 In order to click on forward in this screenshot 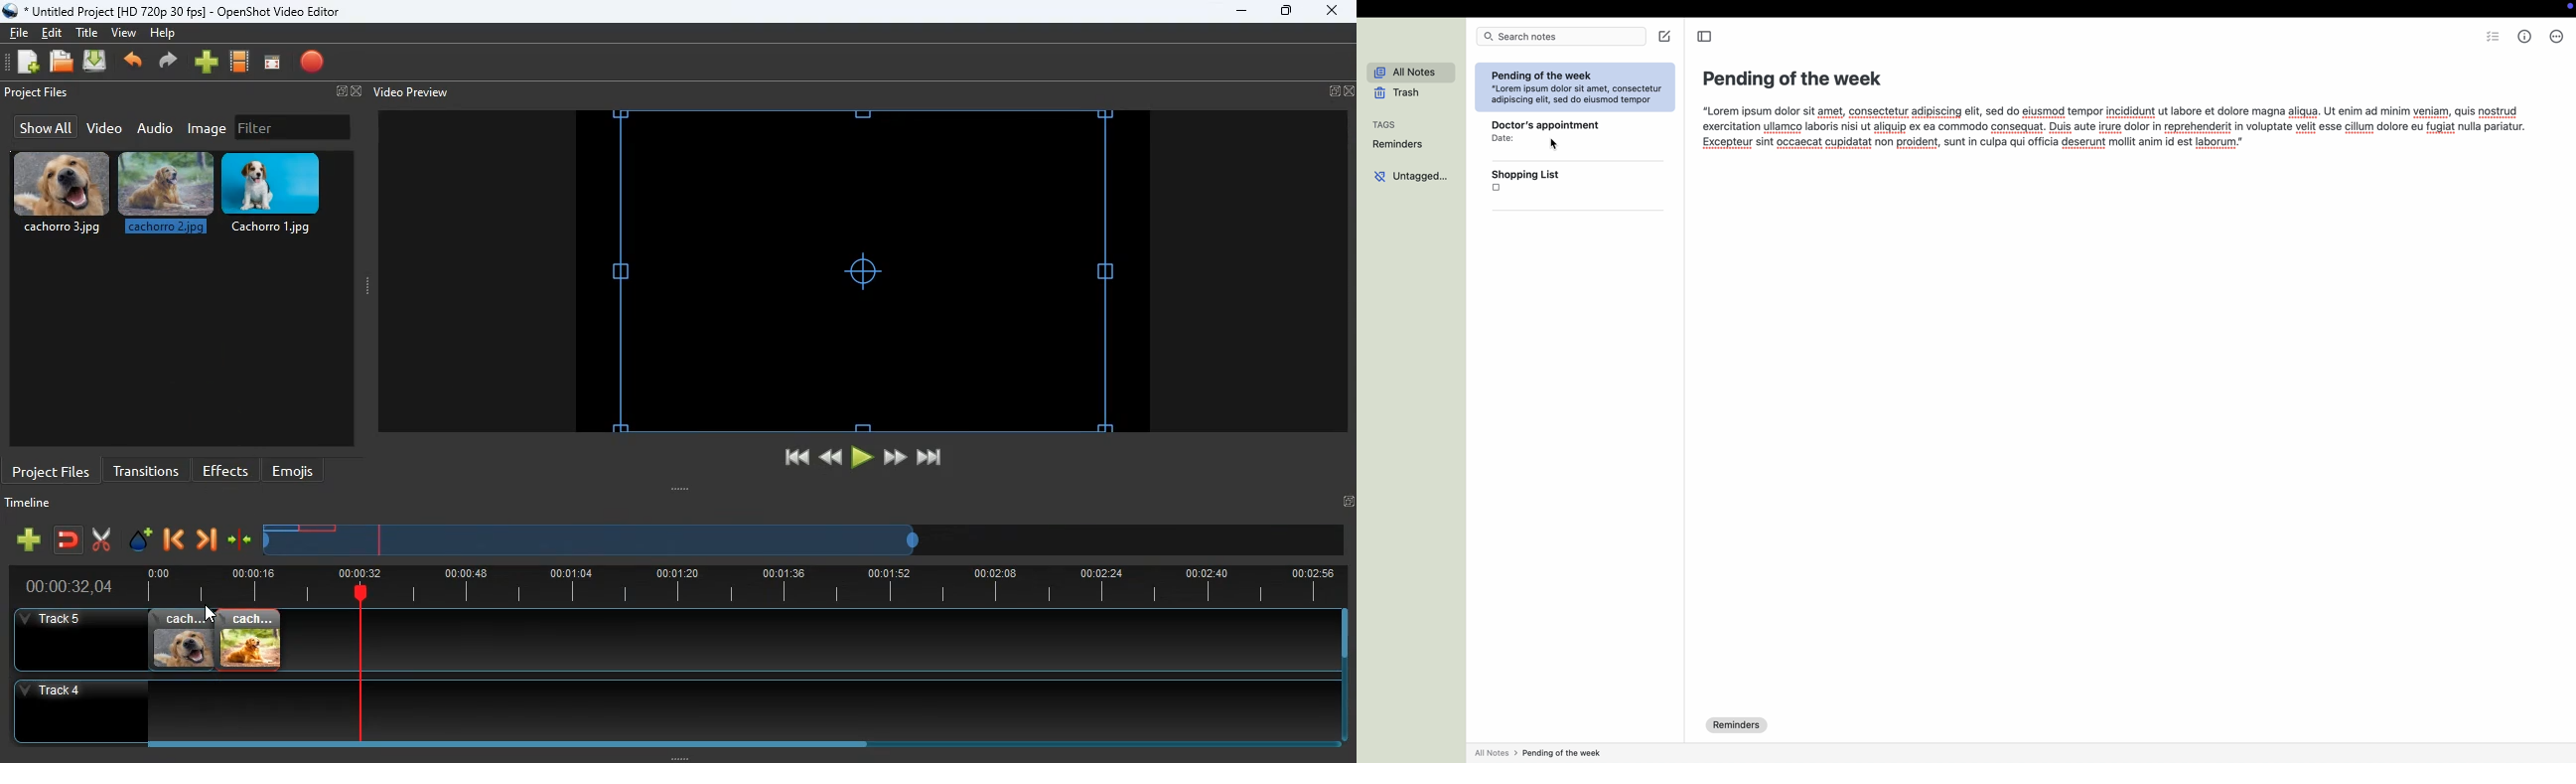, I will do `click(171, 63)`.